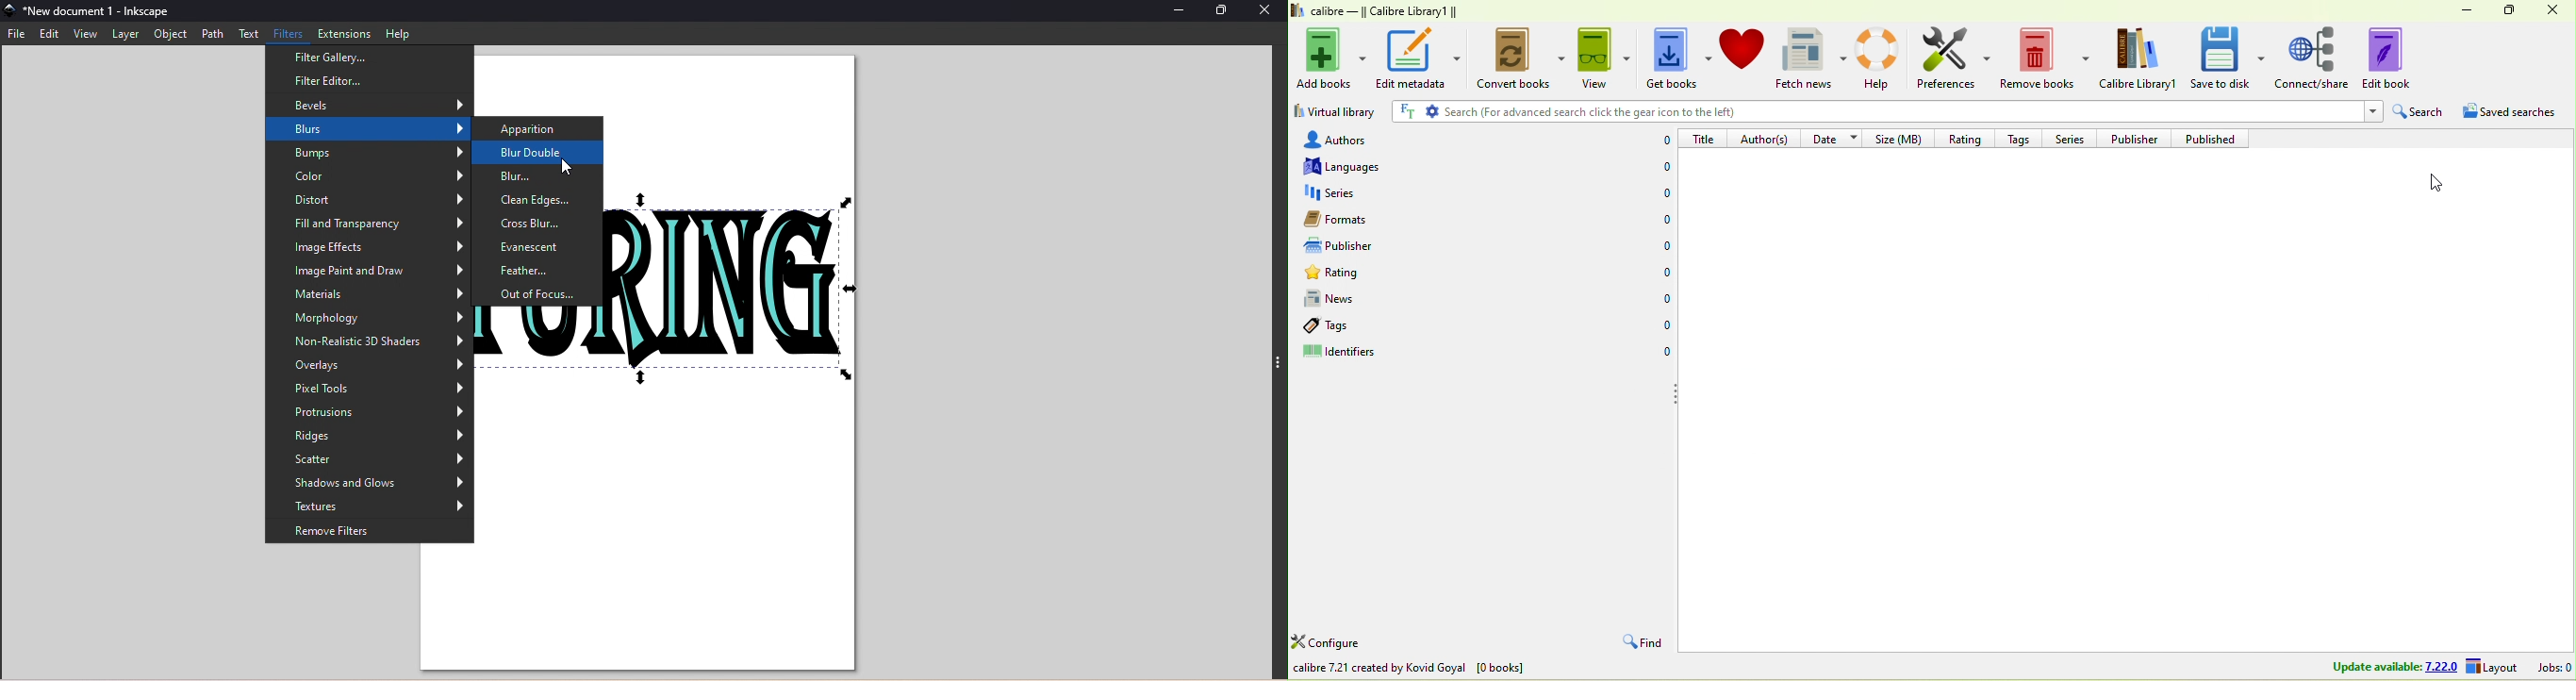 This screenshot has height=700, width=2576. What do you see at coordinates (2419, 668) in the screenshot?
I see `update available 7.22.0 logout` at bounding box center [2419, 668].